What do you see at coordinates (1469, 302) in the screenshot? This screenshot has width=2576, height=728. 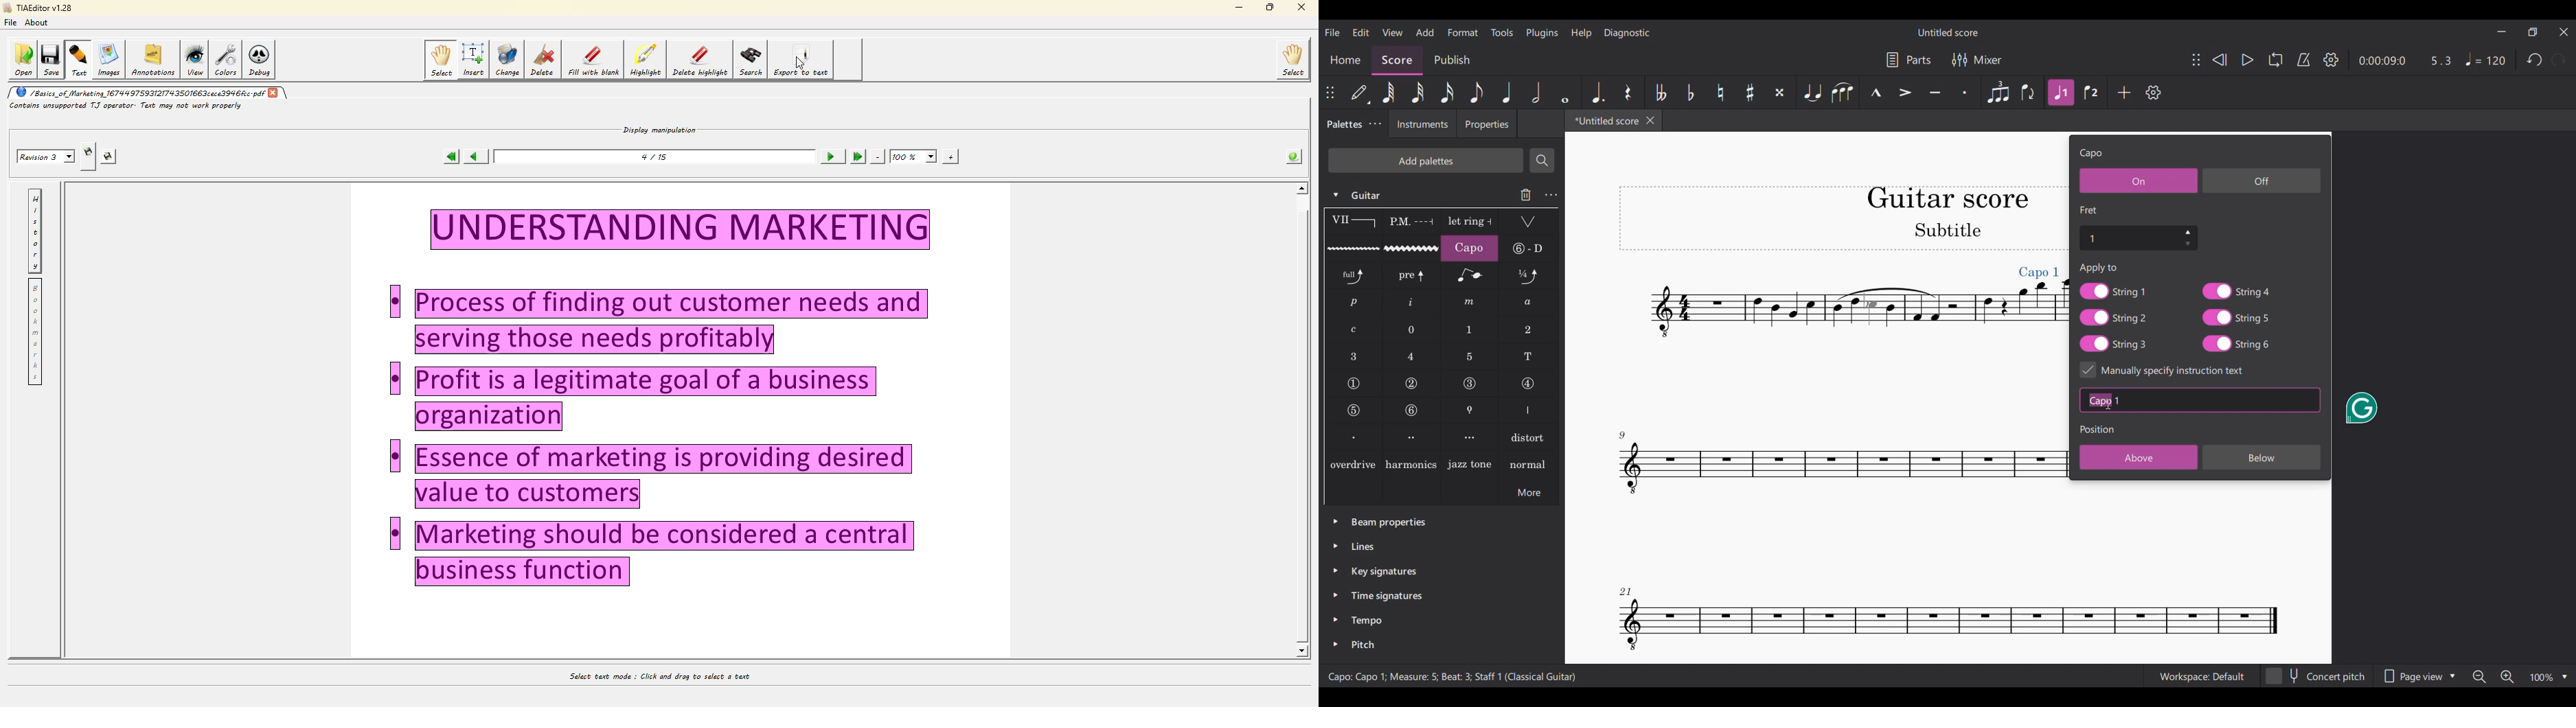 I see `RH guitar fingering m` at bounding box center [1469, 302].